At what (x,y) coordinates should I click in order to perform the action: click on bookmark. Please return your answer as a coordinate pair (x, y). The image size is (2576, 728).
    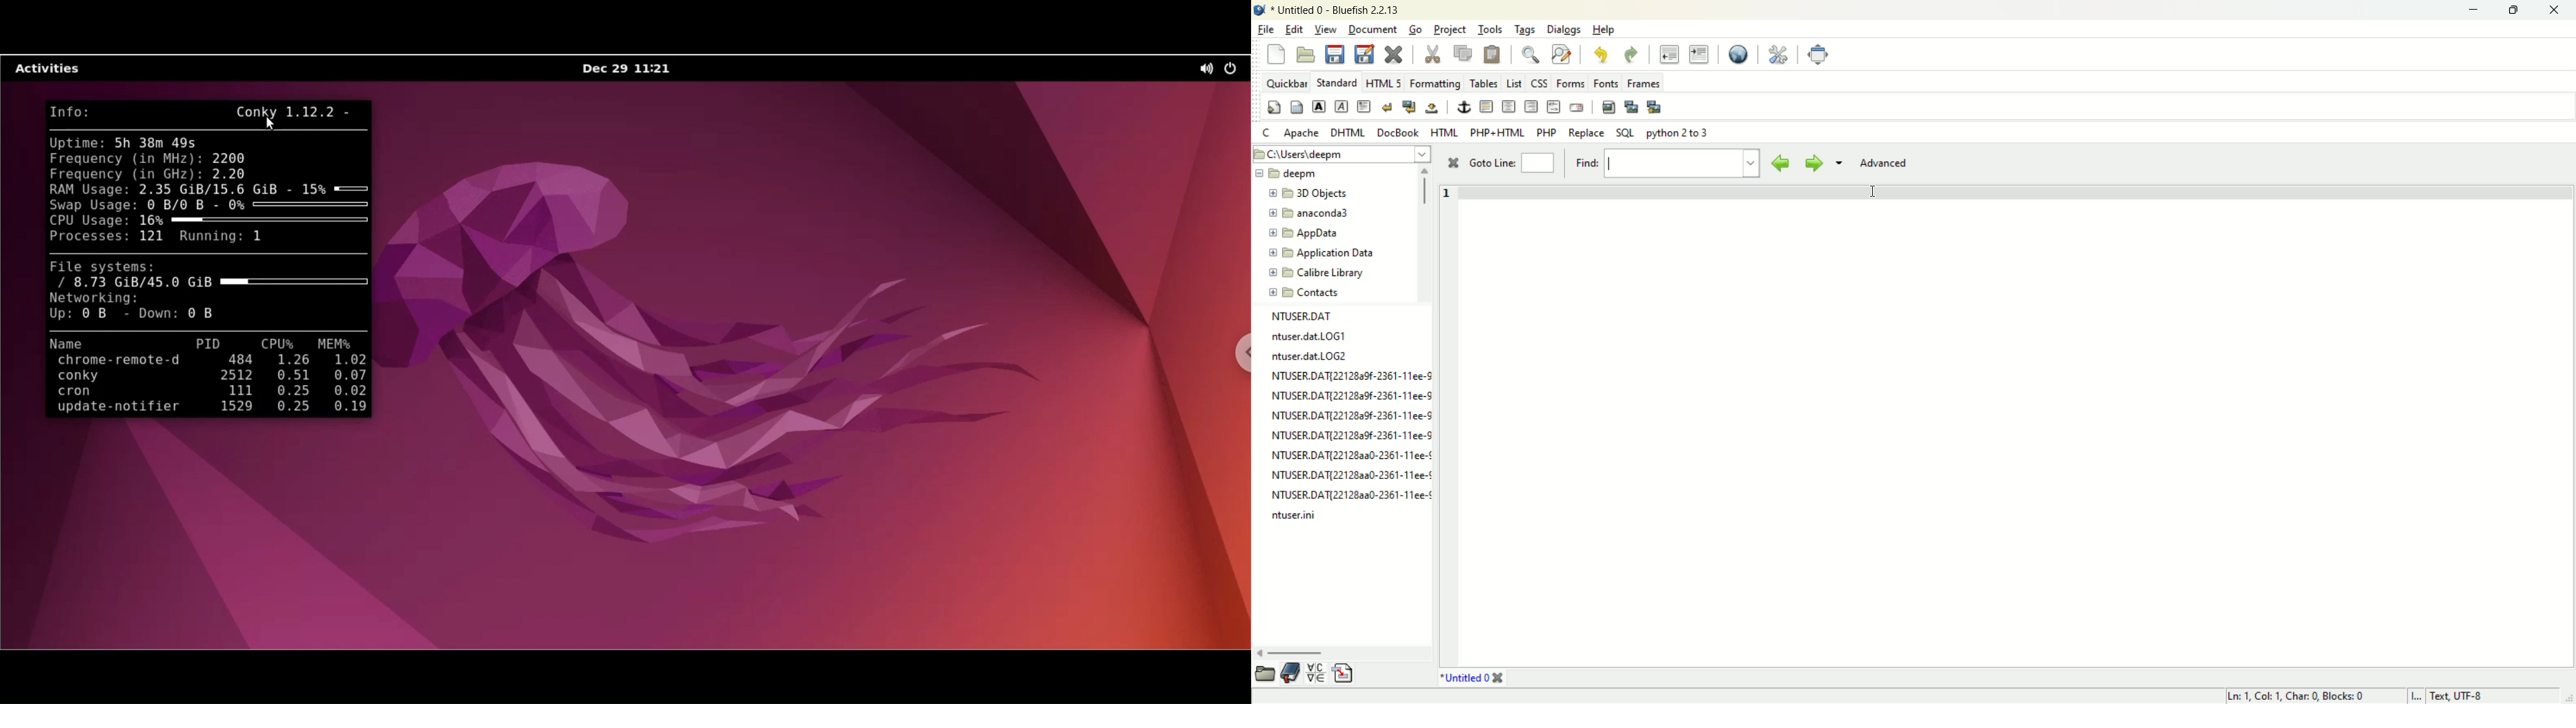
    Looking at the image, I should click on (1293, 675).